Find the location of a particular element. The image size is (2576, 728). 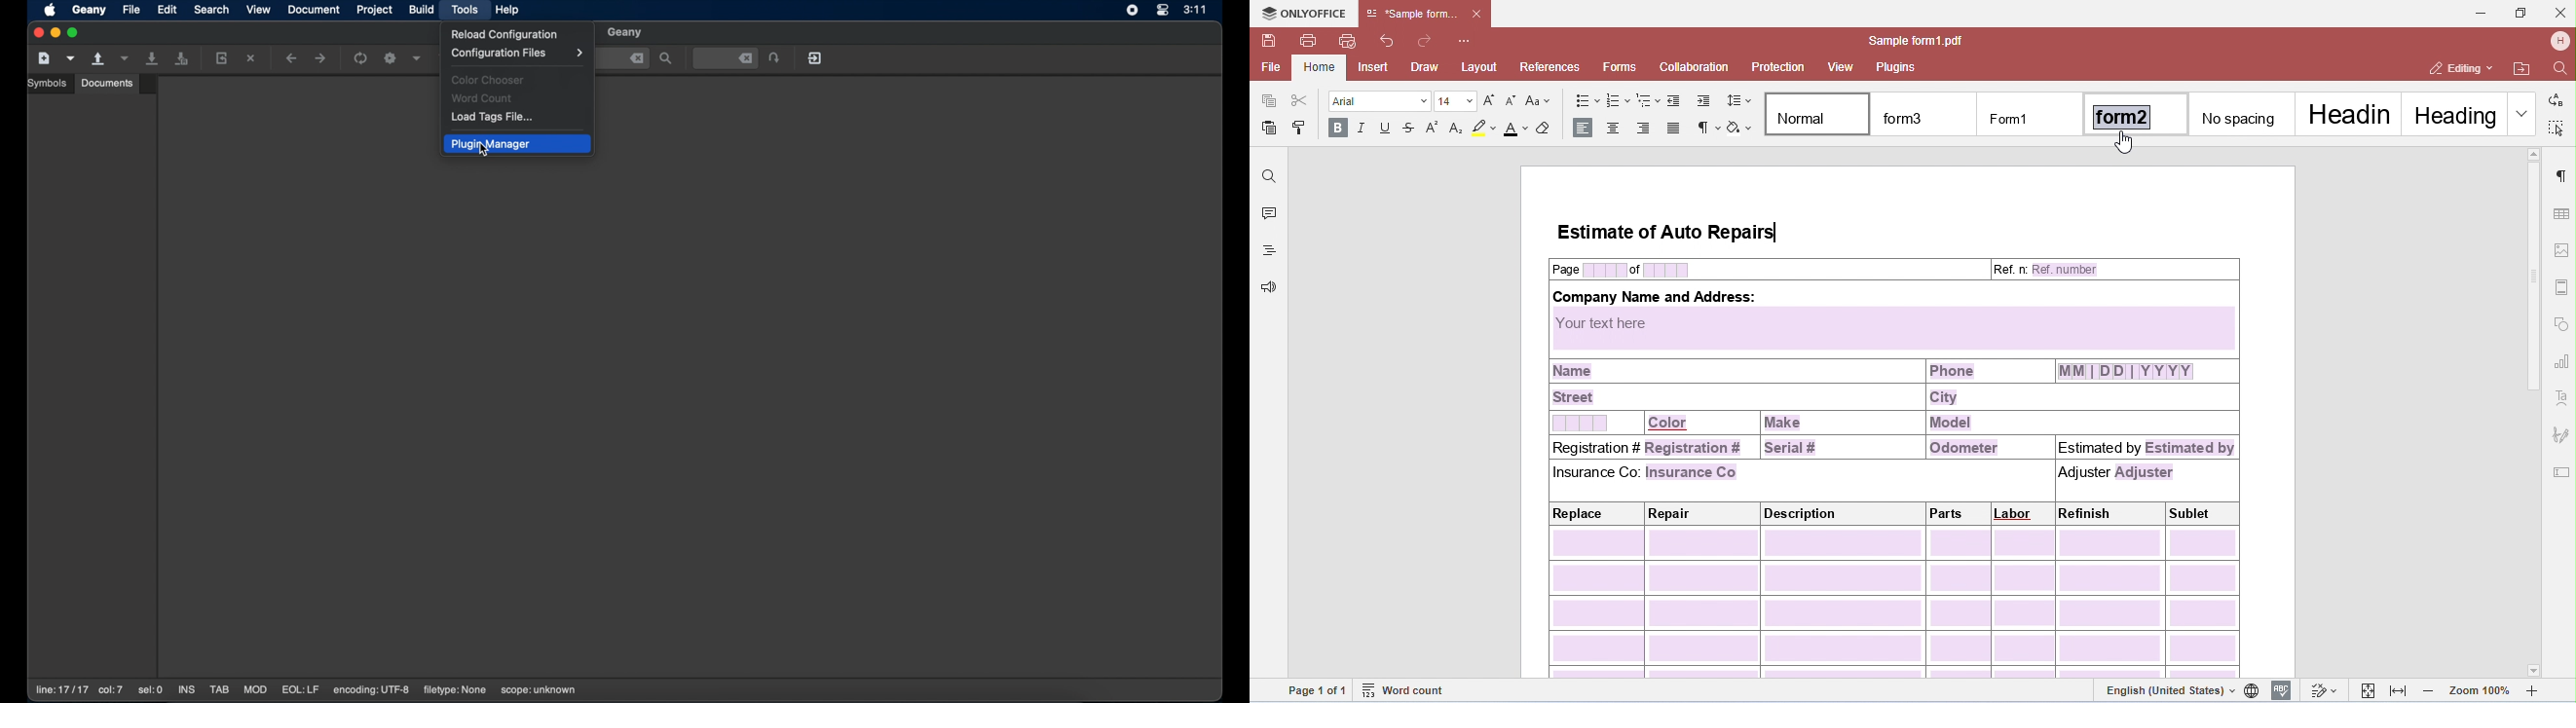

header and footer is located at coordinates (2562, 286).